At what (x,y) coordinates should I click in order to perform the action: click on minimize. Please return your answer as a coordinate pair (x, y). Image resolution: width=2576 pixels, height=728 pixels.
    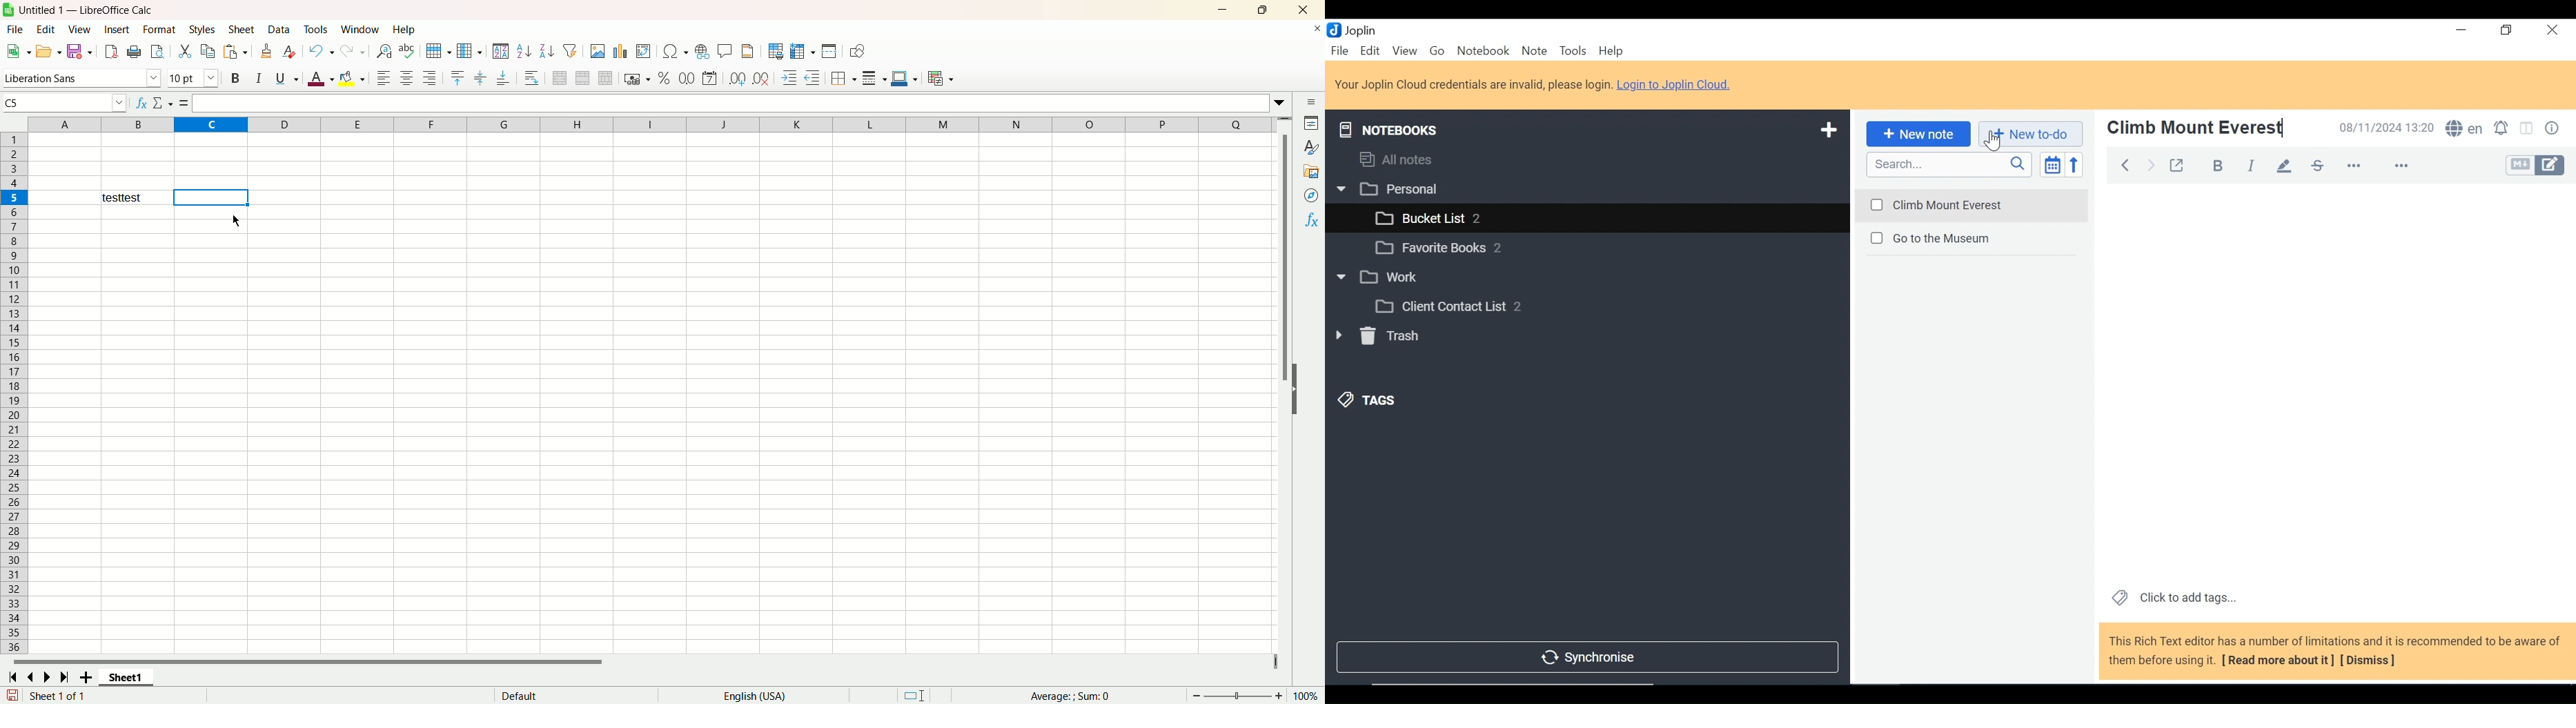
    Looking at the image, I should click on (2462, 32).